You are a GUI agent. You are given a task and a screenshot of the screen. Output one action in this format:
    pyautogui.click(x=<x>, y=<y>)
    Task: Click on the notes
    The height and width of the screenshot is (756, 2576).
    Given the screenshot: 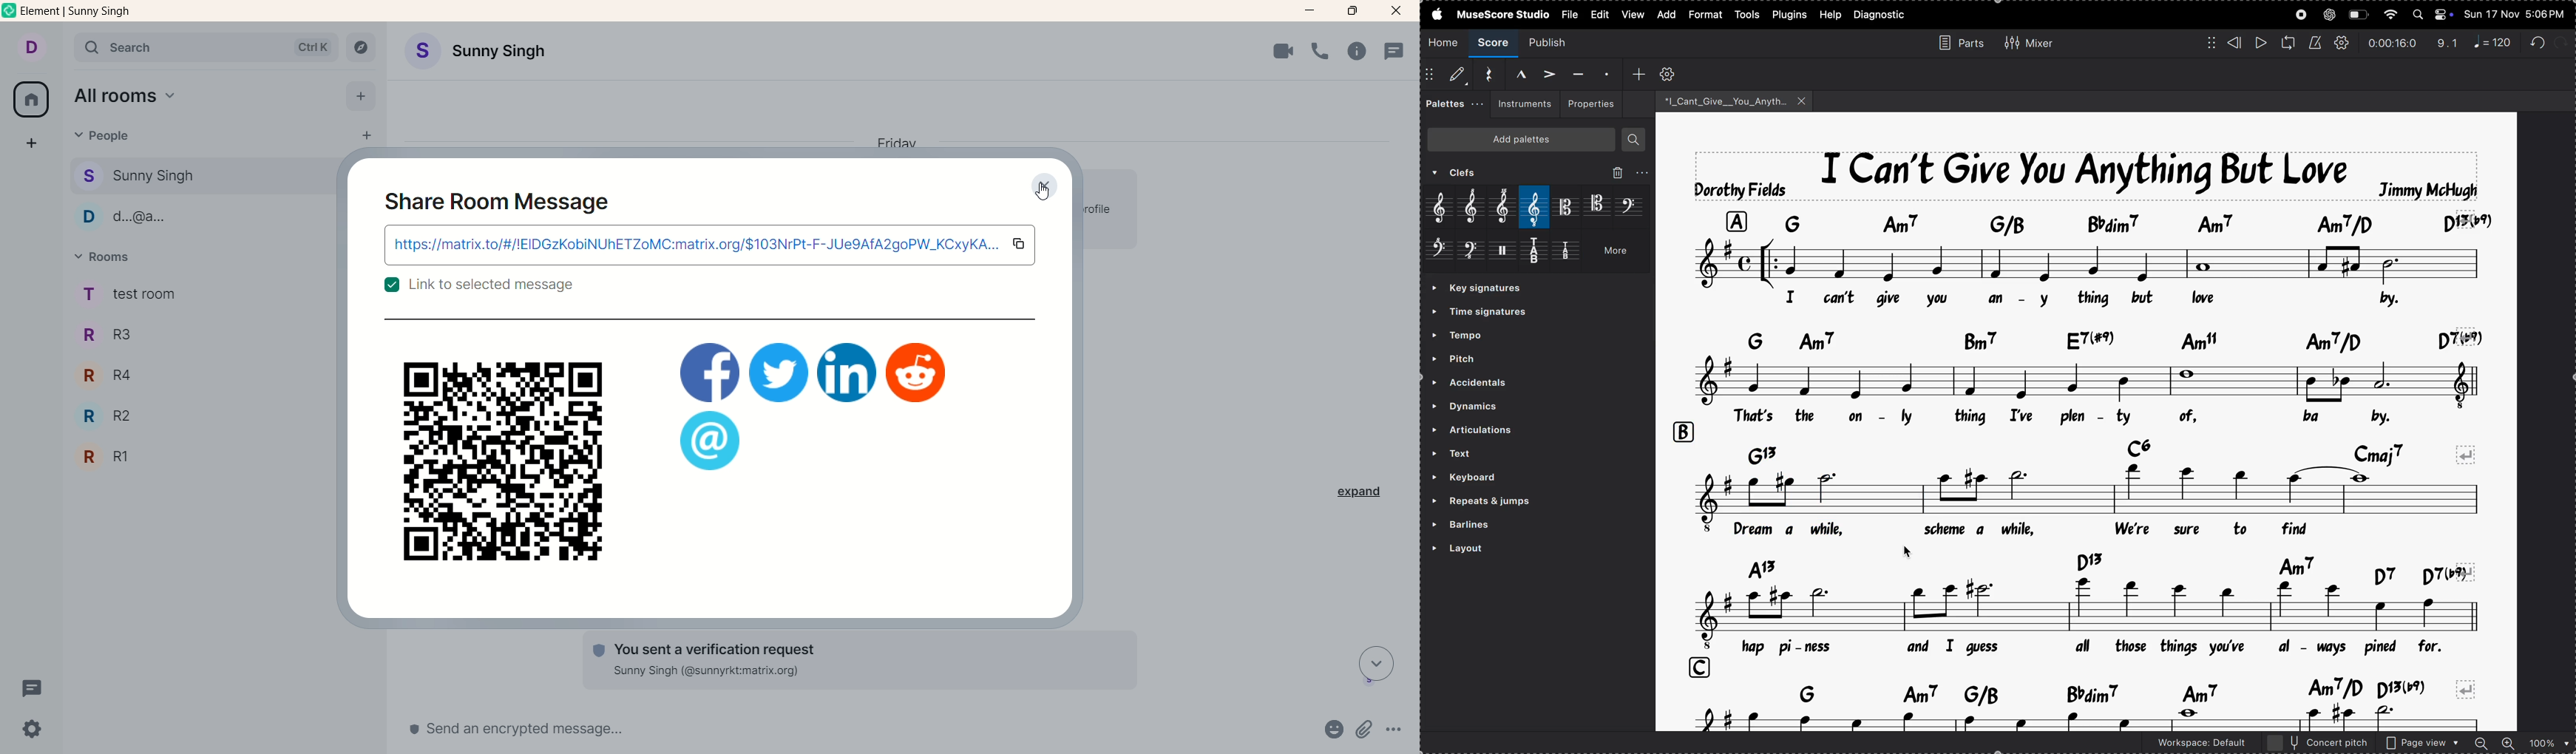 What is the action you would take?
    pyautogui.click(x=2103, y=610)
    